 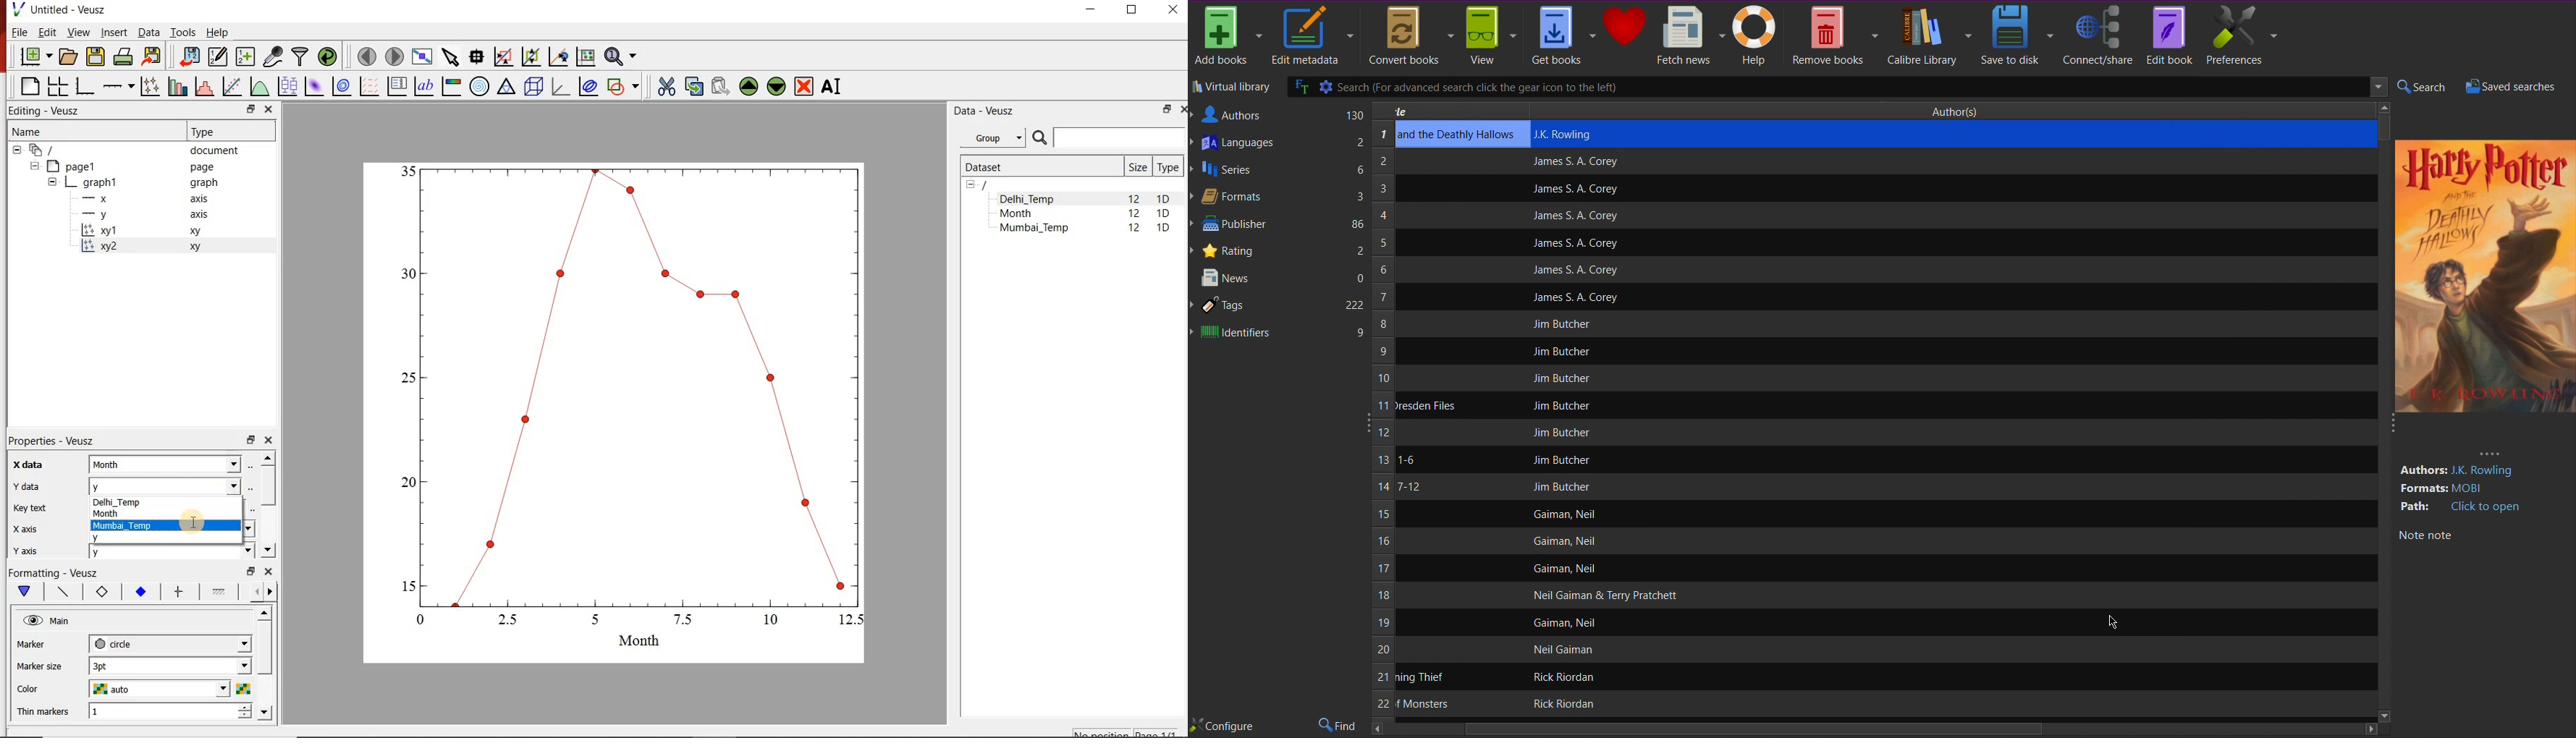 What do you see at coordinates (1563, 486) in the screenshot?
I see `Jim Butcher` at bounding box center [1563, 486].